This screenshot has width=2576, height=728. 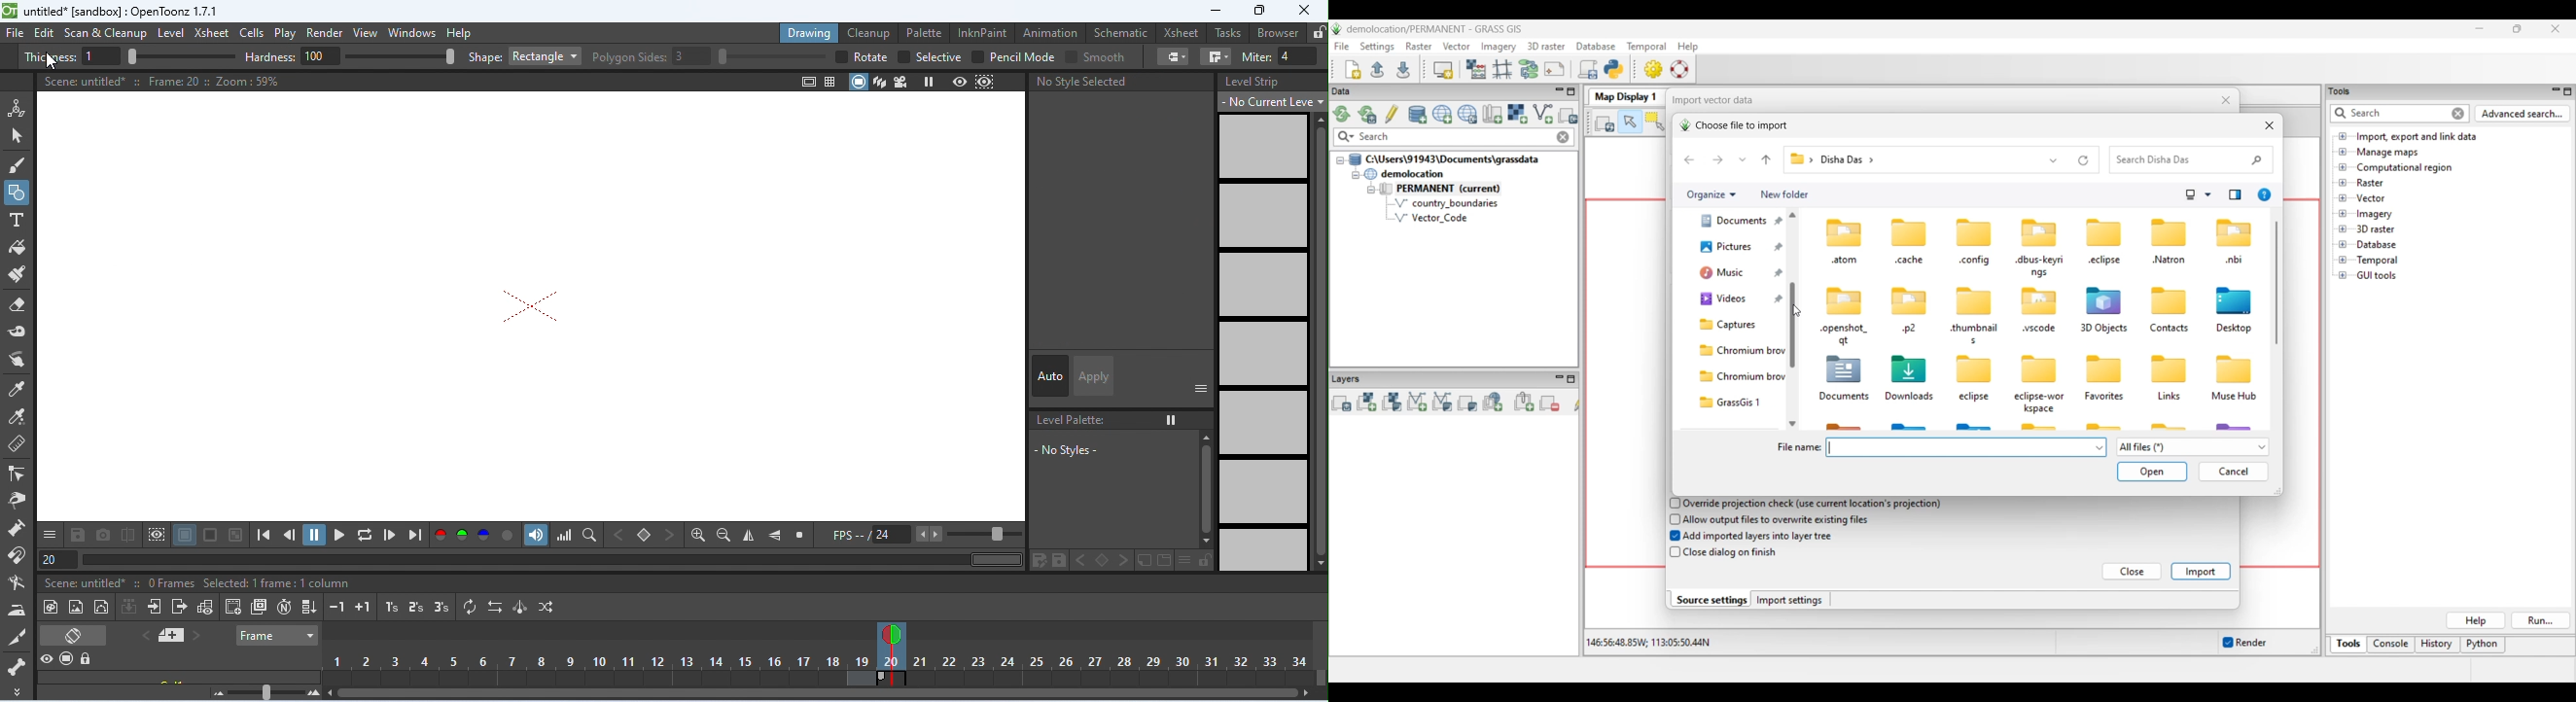 I want to click on rectangle shape removed after undo action, so click(x=536, y=306).